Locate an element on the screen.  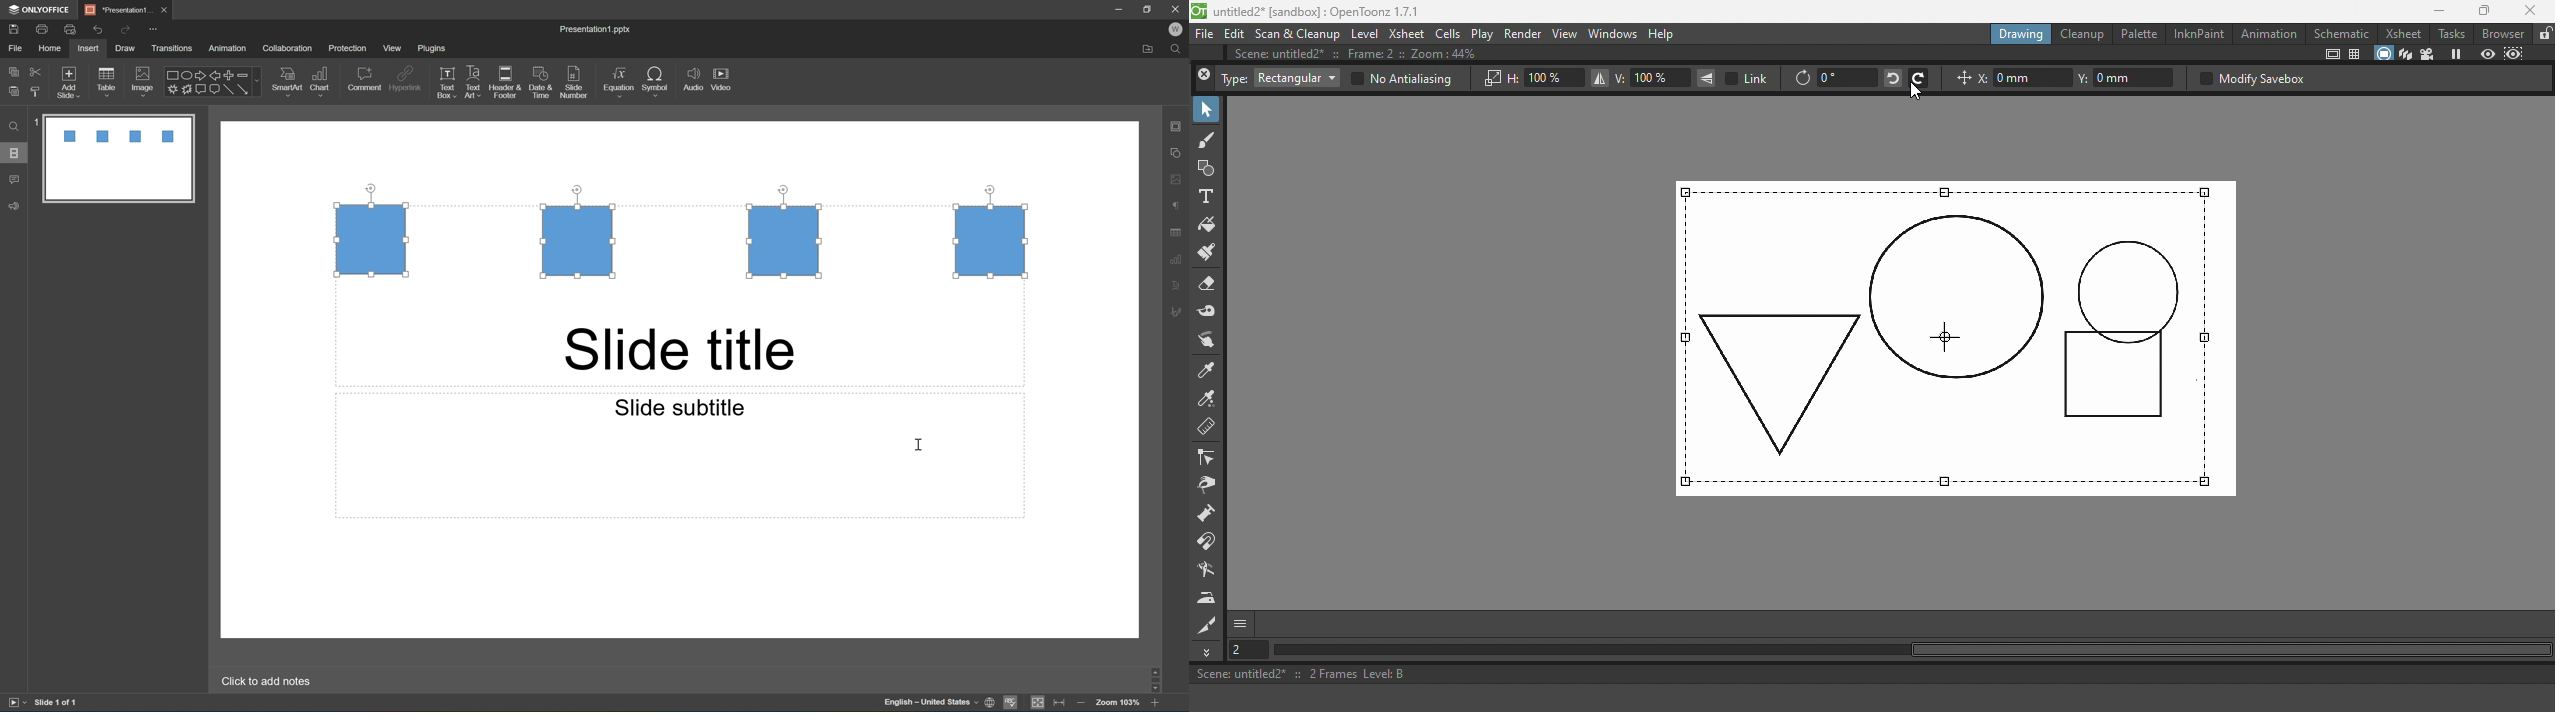
Paintbrush tool is located at coordinates (1209, 253).